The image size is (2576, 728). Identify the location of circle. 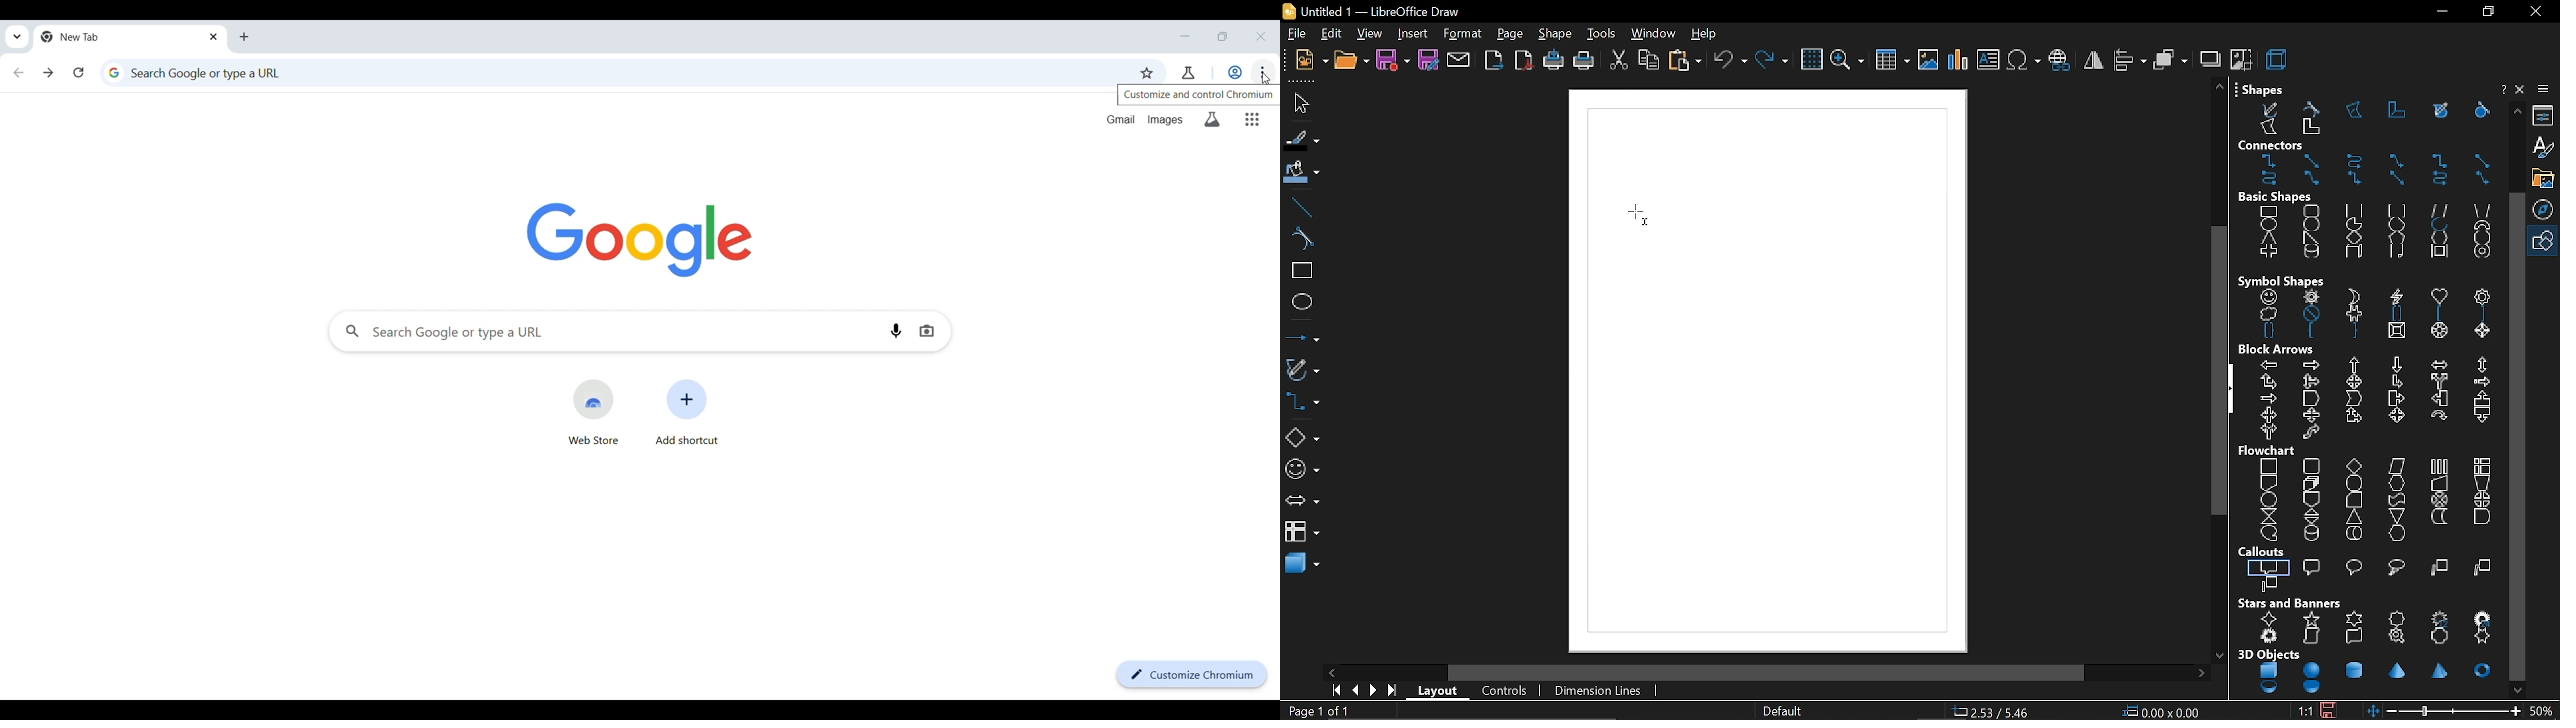
(2312, 224).